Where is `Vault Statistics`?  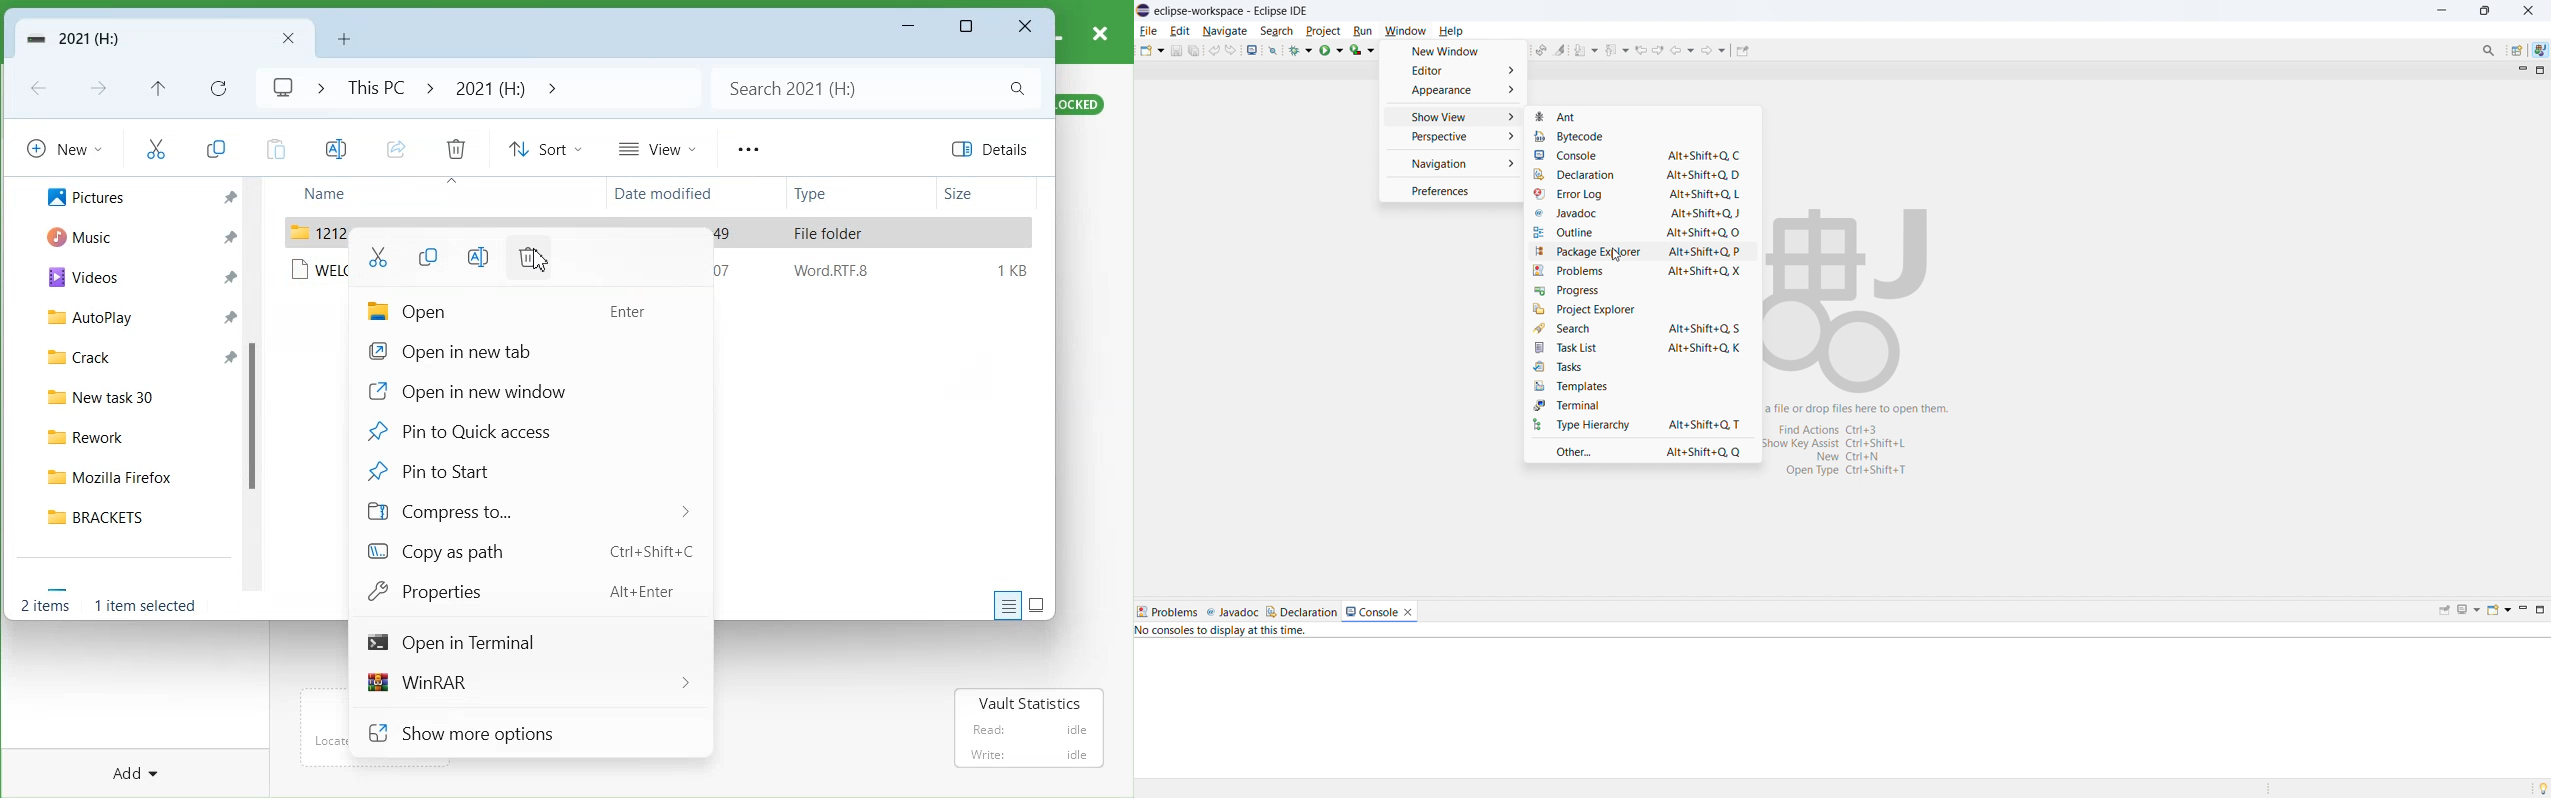
Vault Statistics is located at coordinates (1030, 703).